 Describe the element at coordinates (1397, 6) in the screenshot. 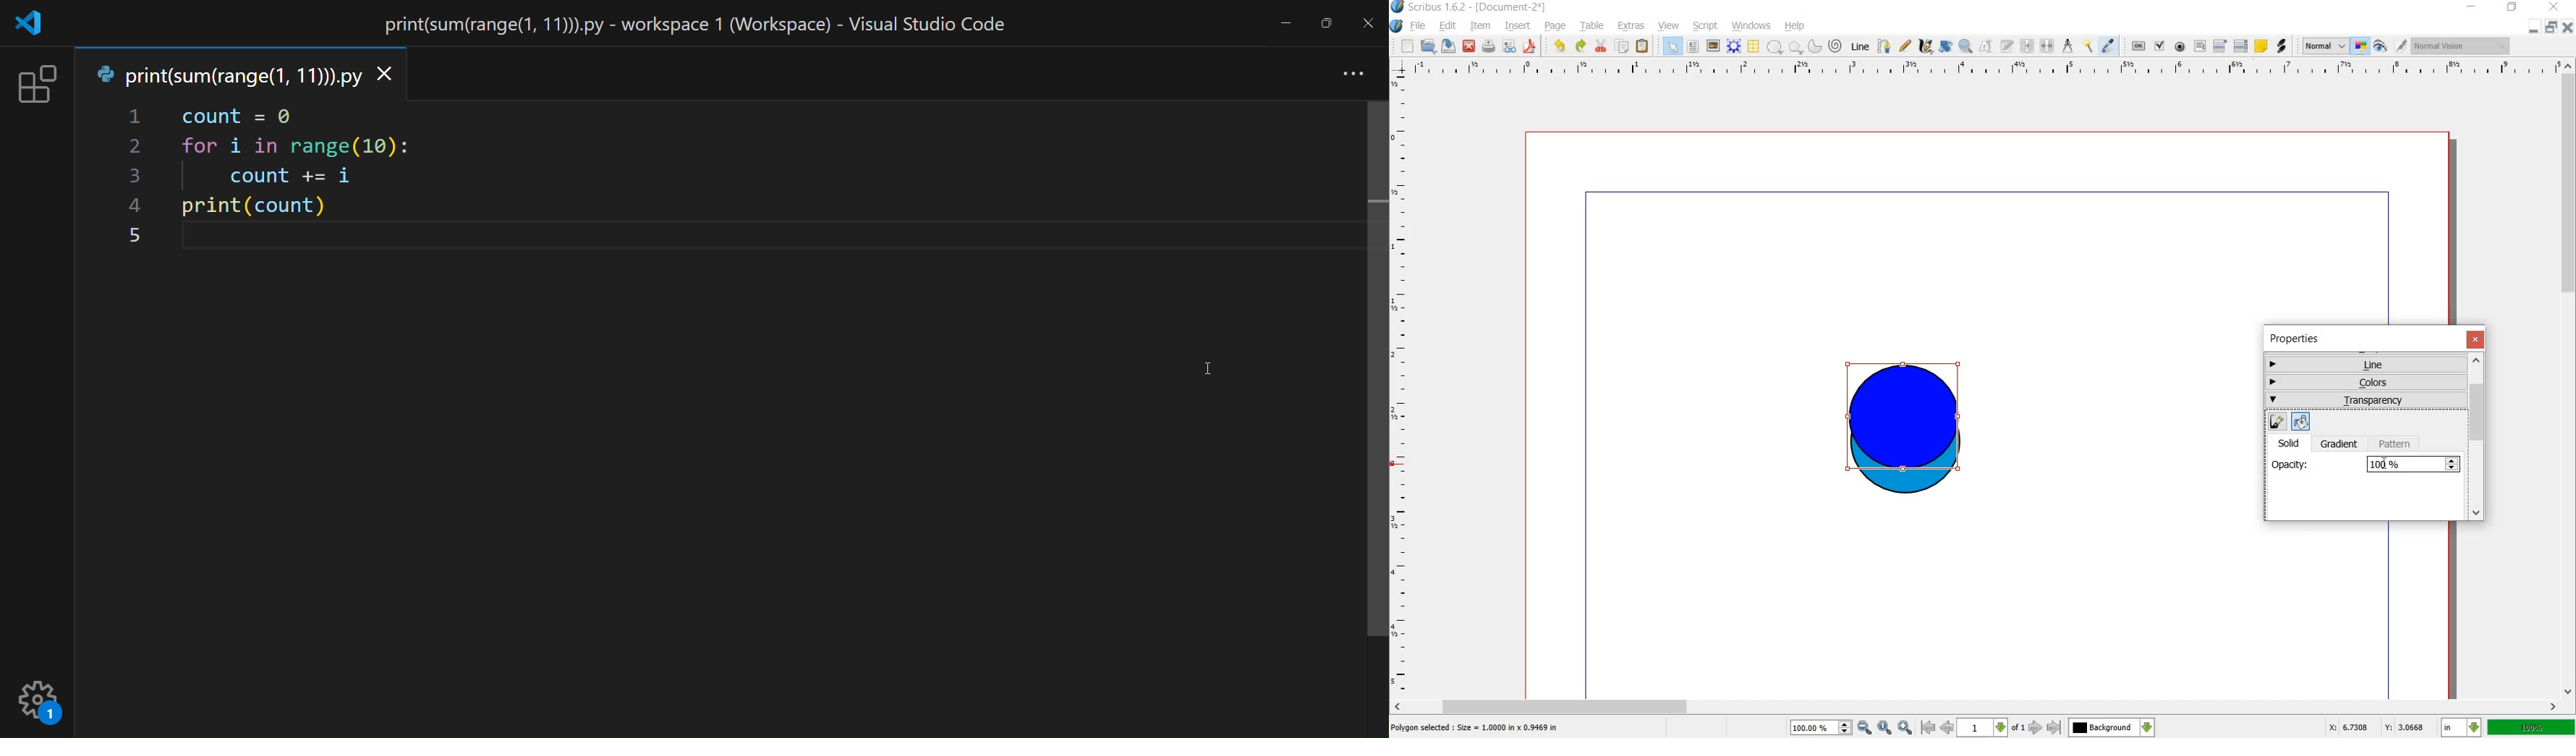

I see `logo` at that location.